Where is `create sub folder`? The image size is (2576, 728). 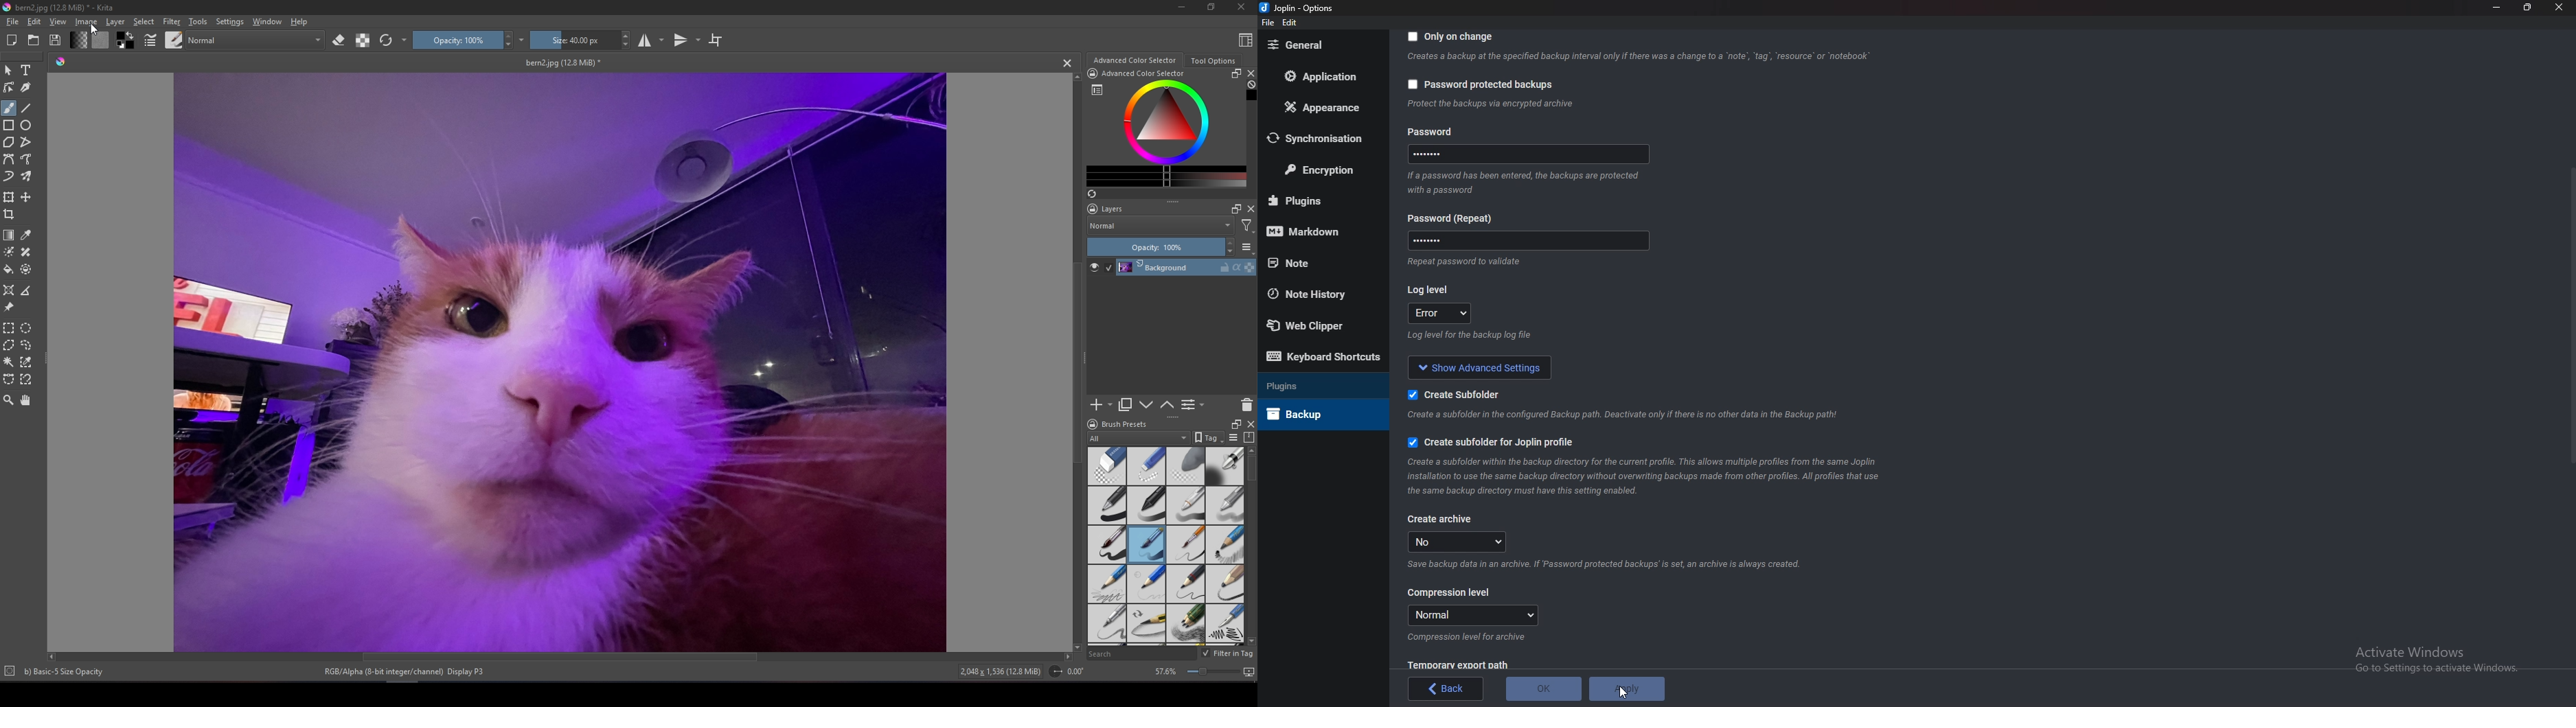 create sub folder is located at coordinates (1449, 395).